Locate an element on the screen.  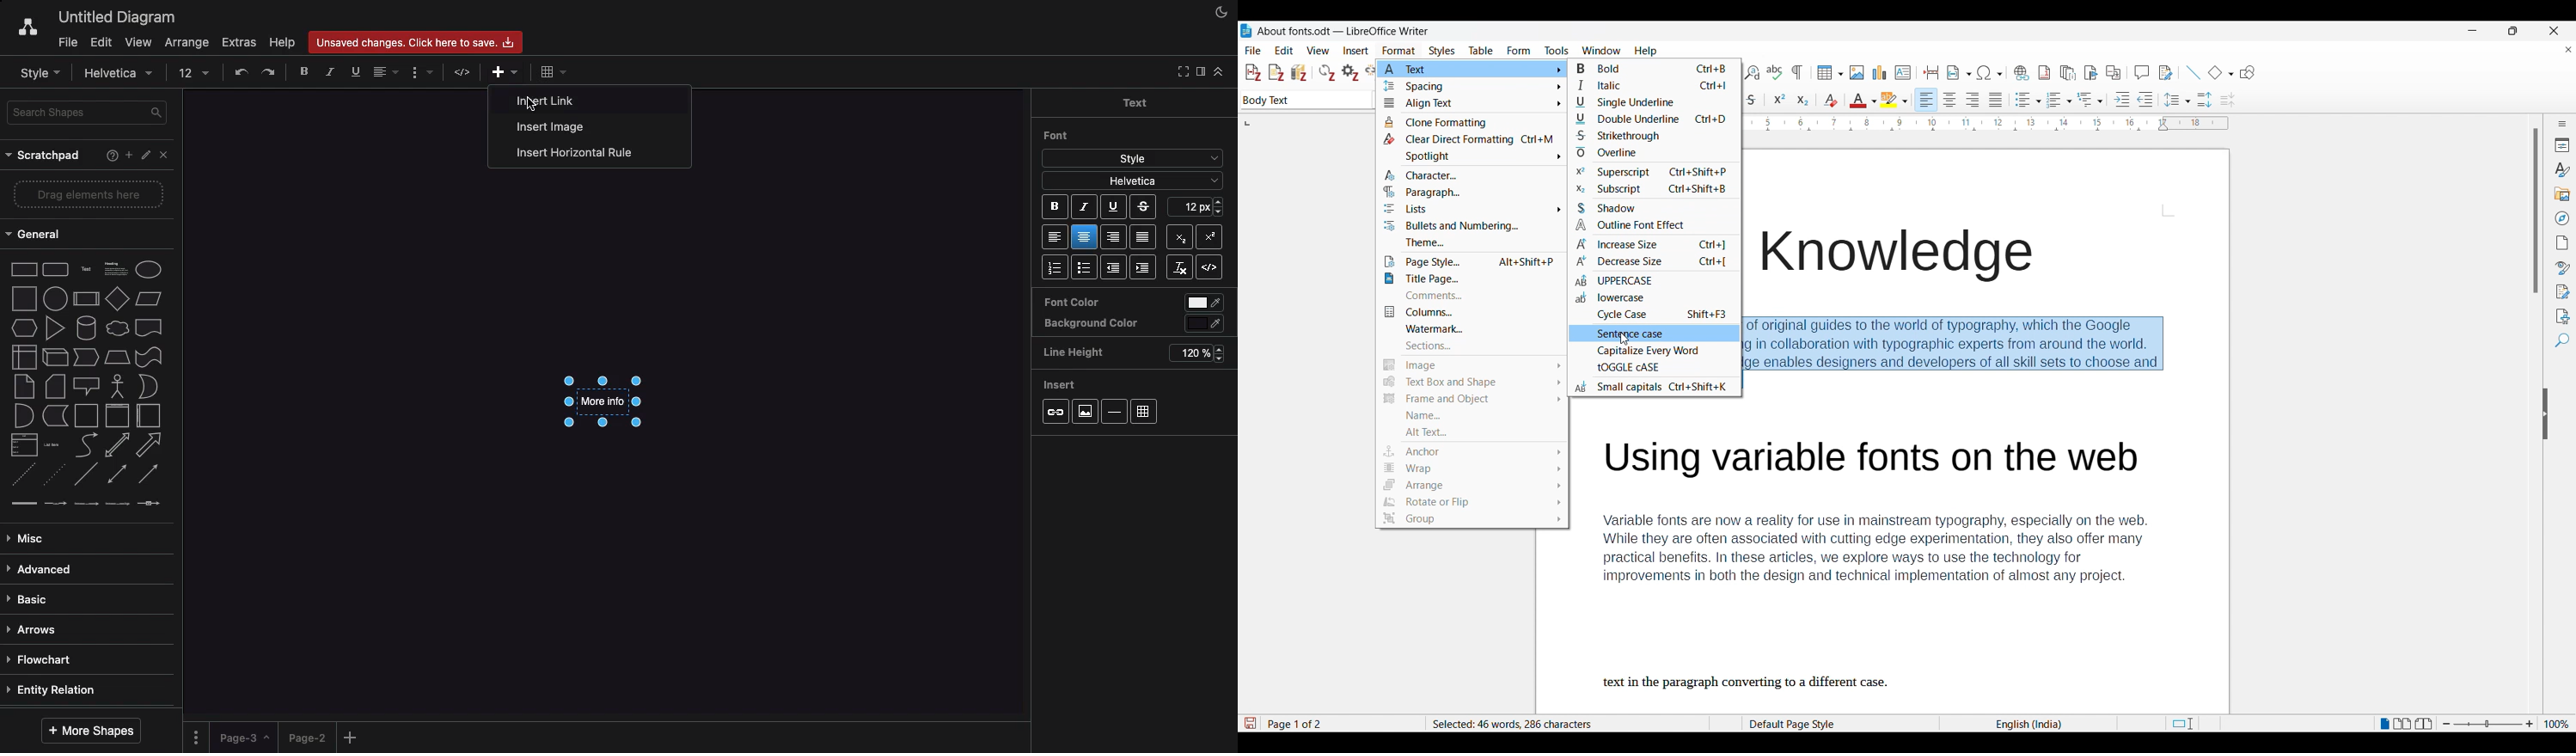
Style is located at coordinates (1133, 156).